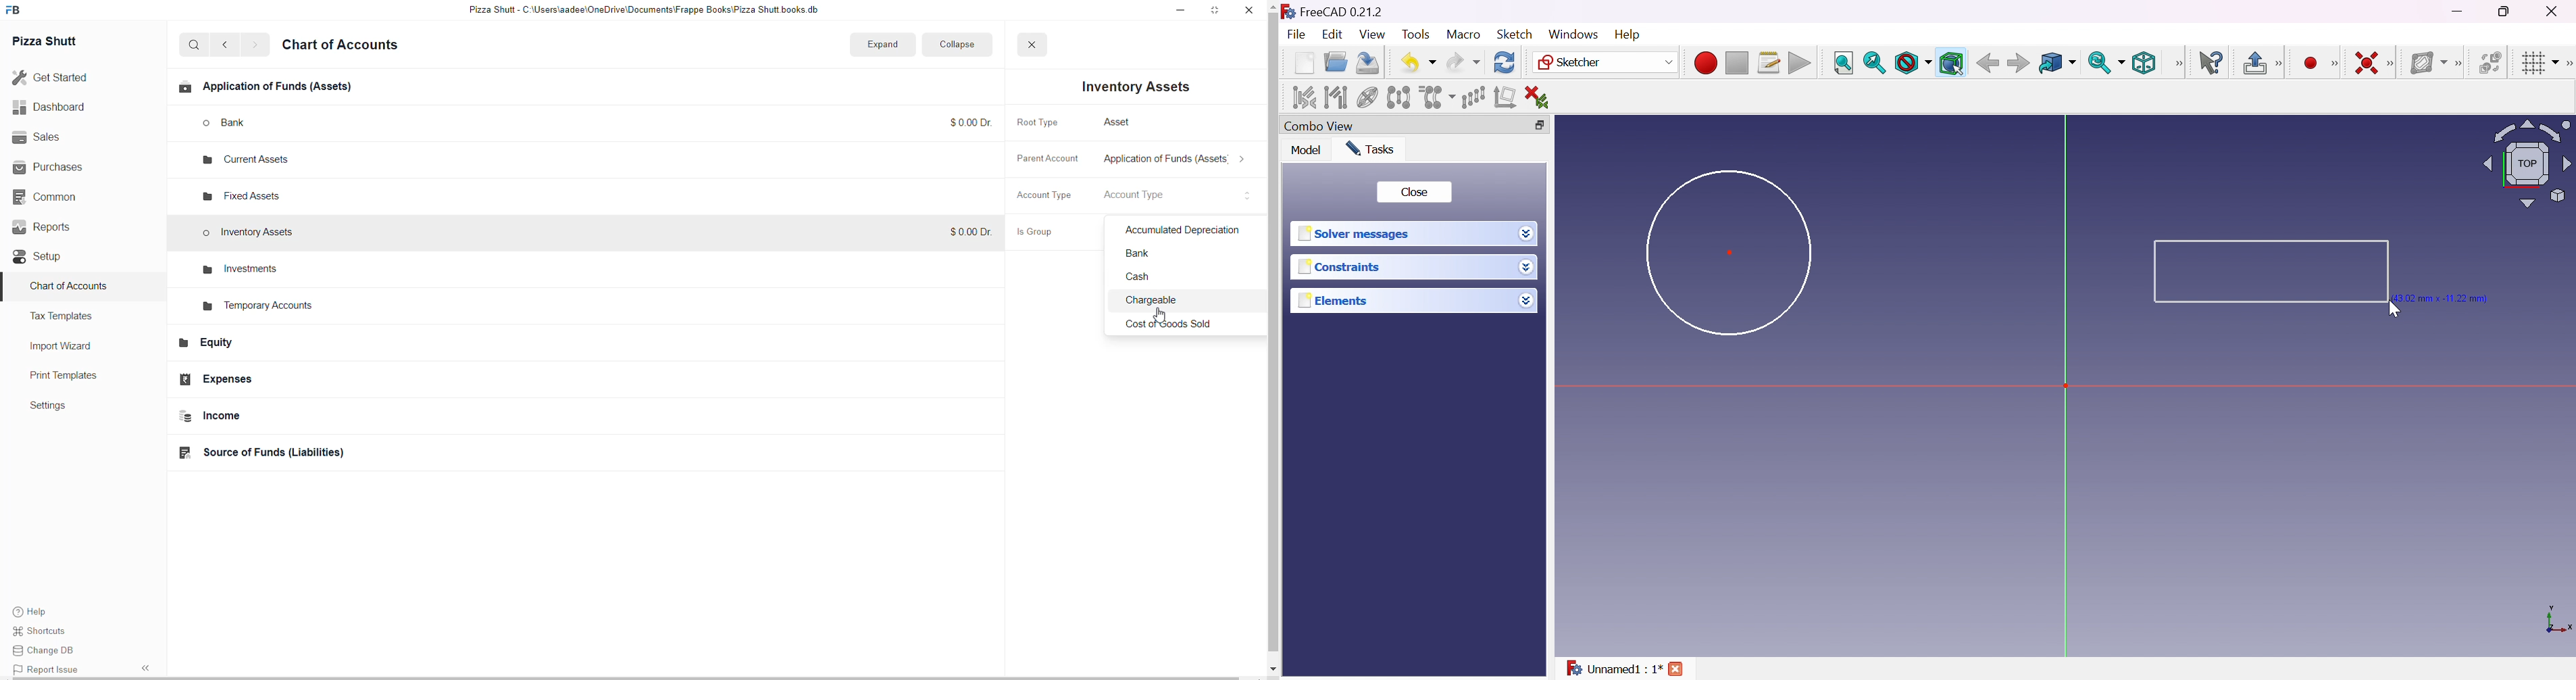  Describe the element at coordinates (1527, 234) in the screenshot. I see `Drop down` at that location.